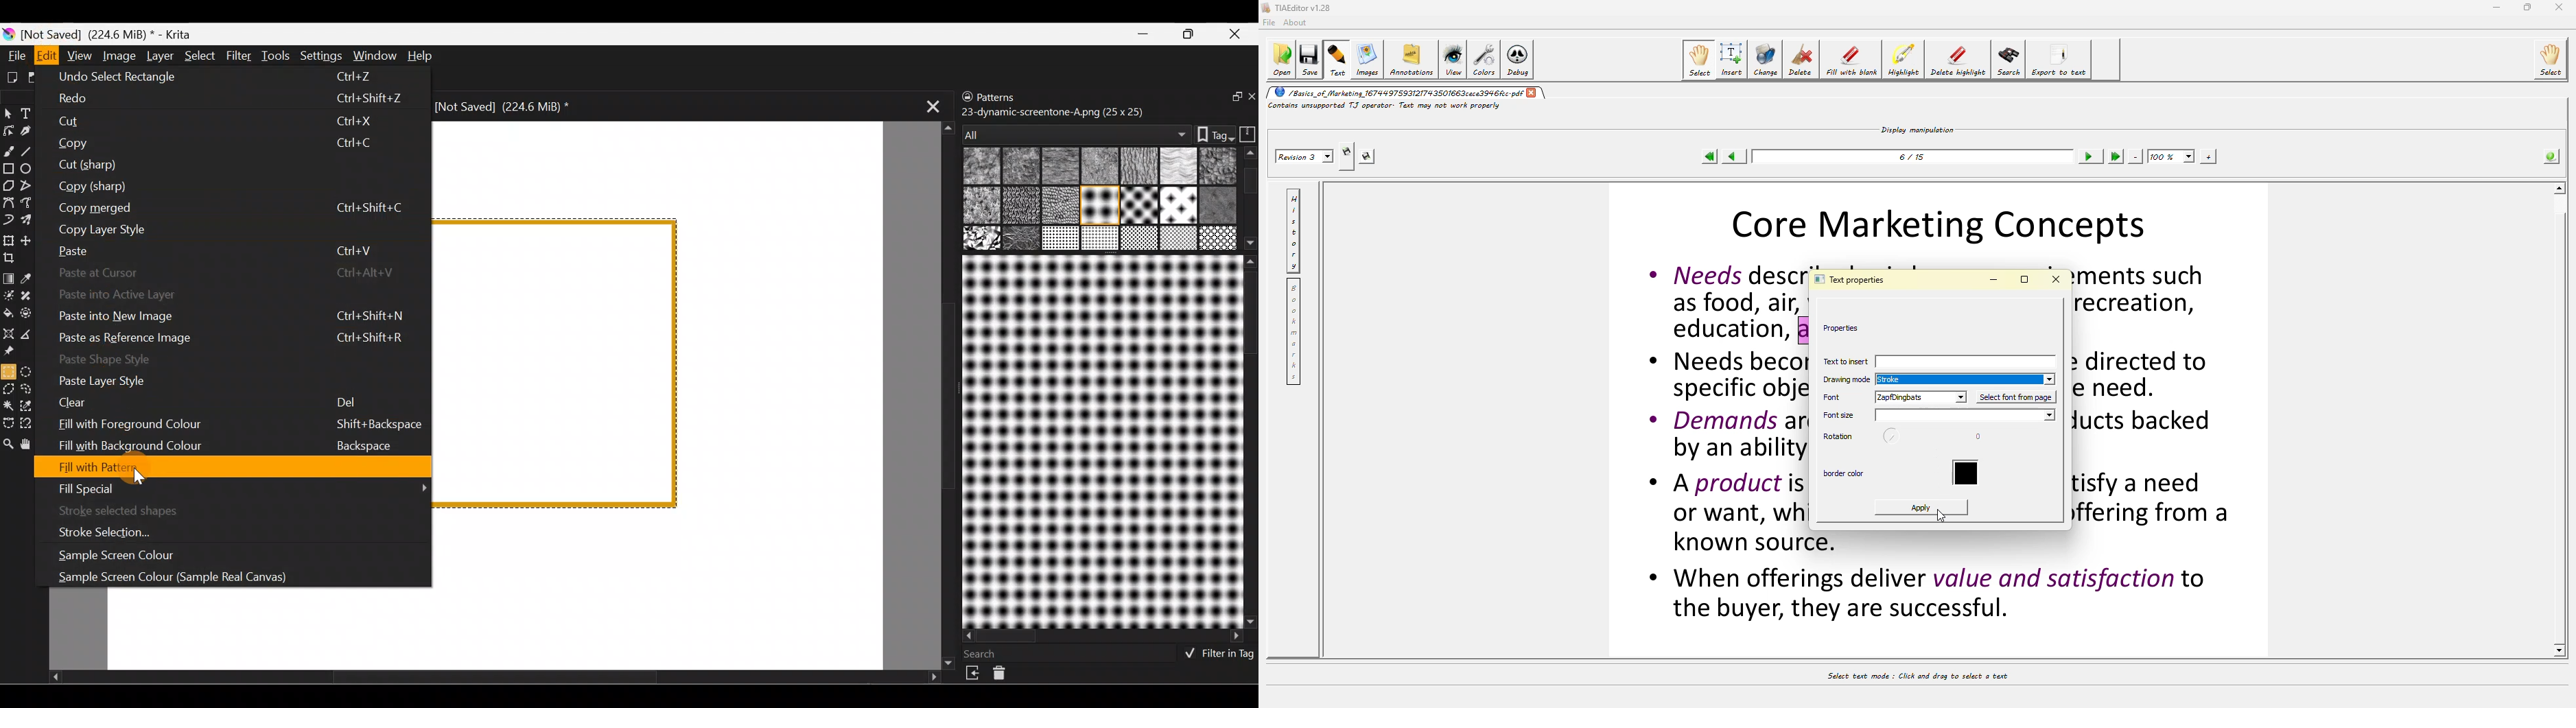 The height and width of the screenshot is (728, 2576). I want to click on Close tab, so click(928, 107).